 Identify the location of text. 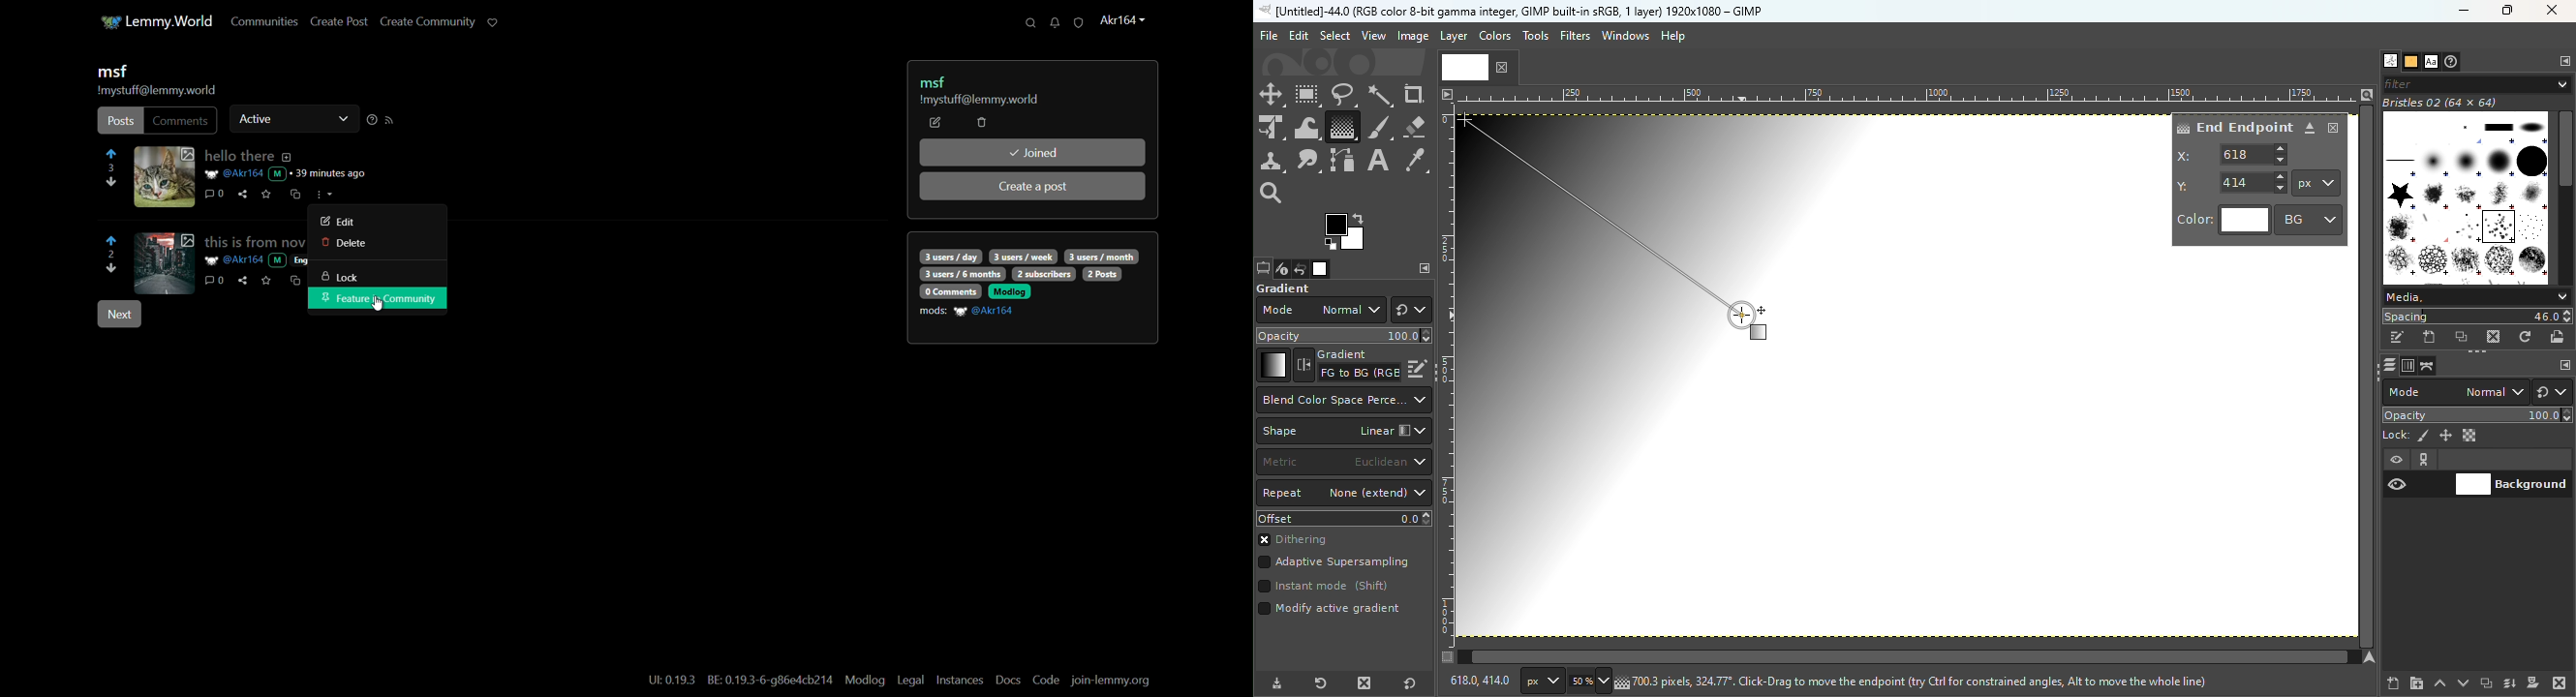
(672, 681).